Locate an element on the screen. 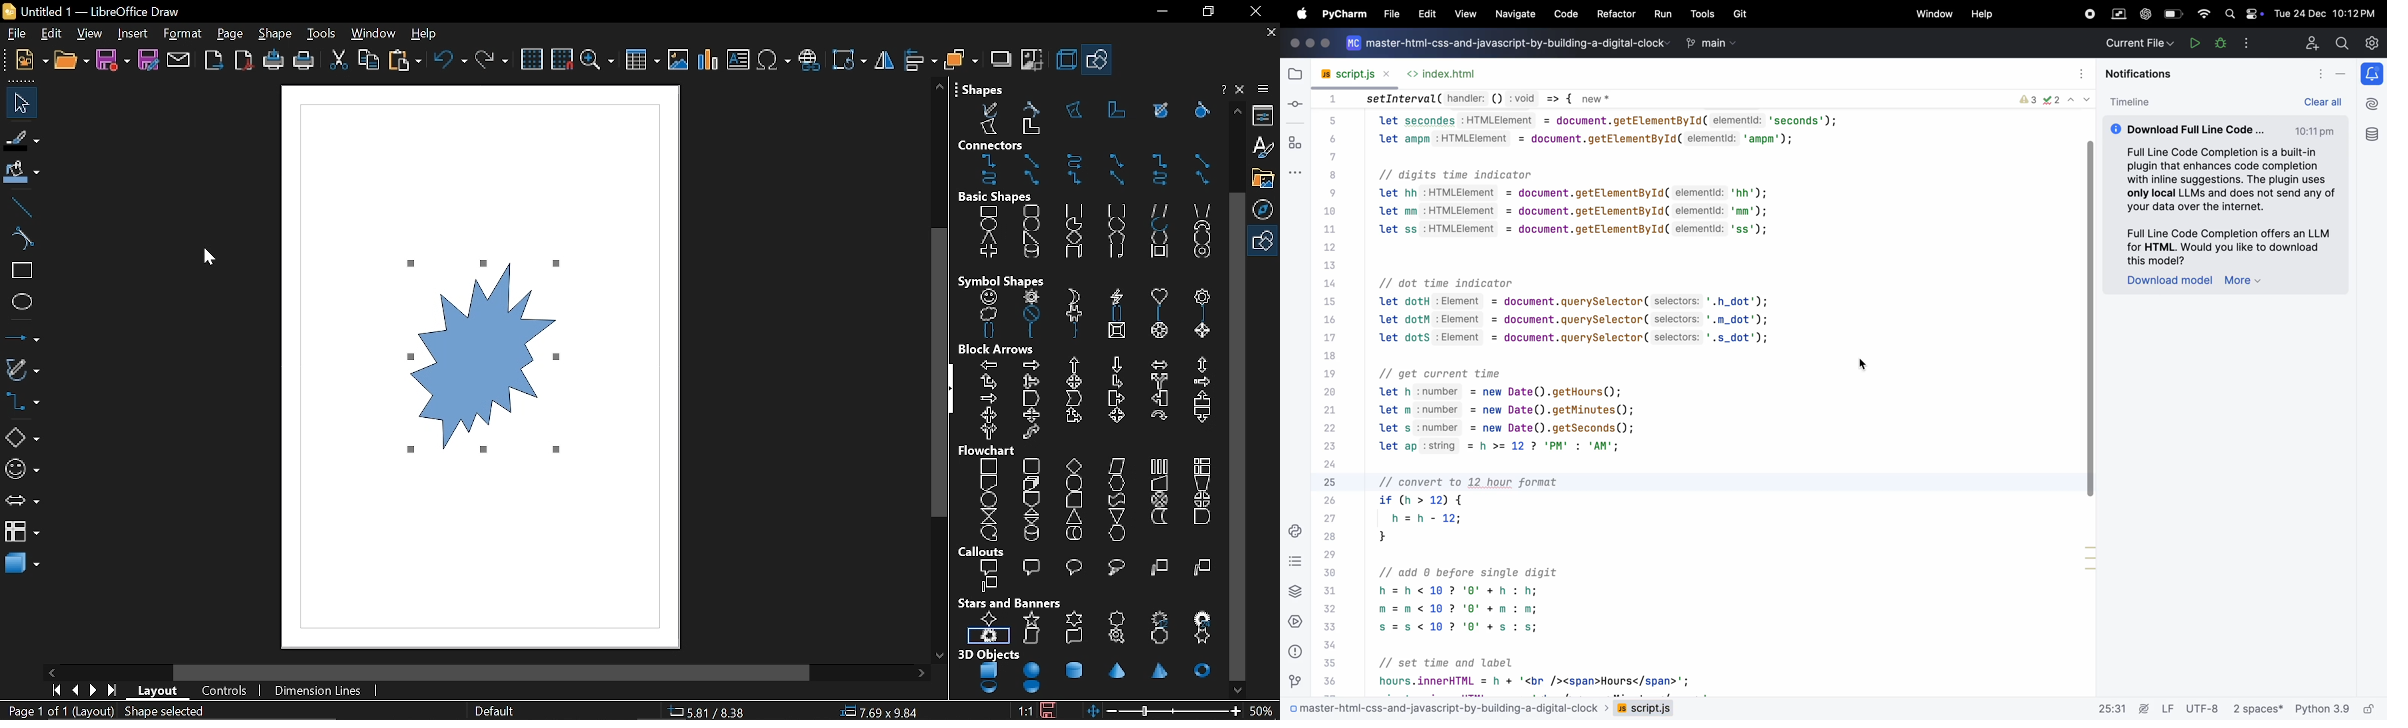 The width and height of the screenshot is (2408, 728). location is located at coordinates (882, 712).